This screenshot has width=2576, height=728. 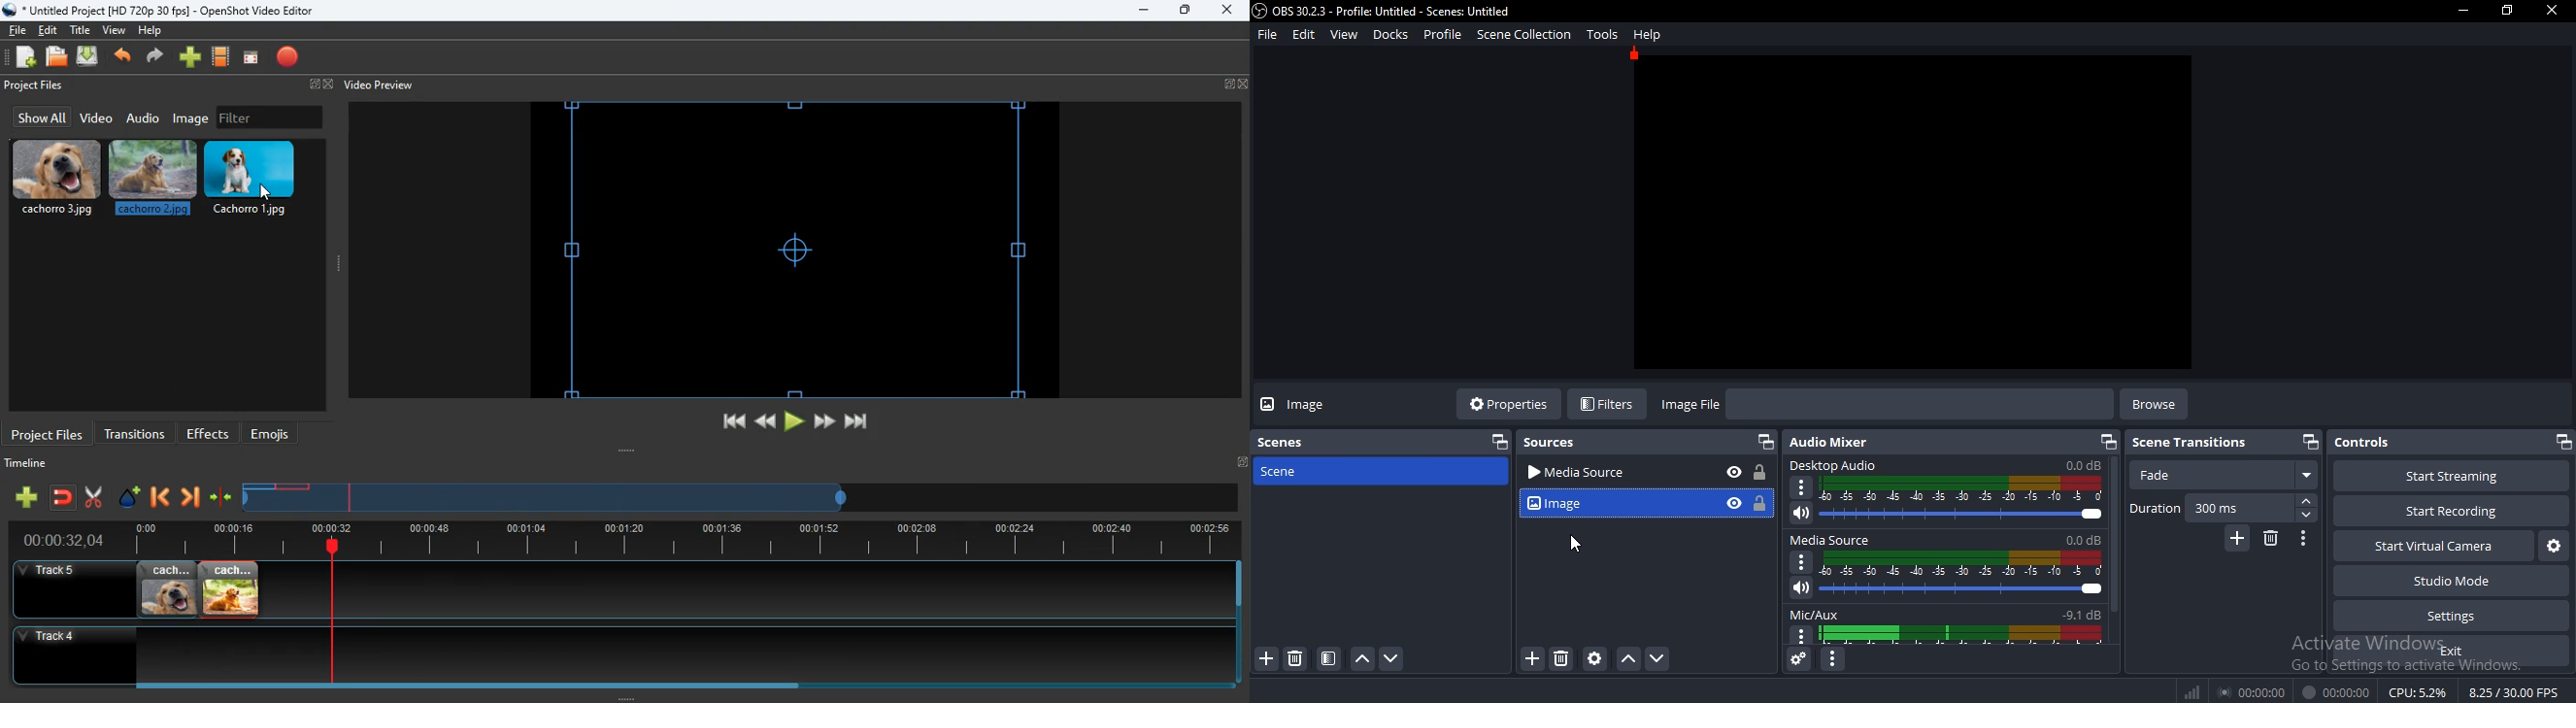 I want to click on fade, so click(x=2227, y=476).